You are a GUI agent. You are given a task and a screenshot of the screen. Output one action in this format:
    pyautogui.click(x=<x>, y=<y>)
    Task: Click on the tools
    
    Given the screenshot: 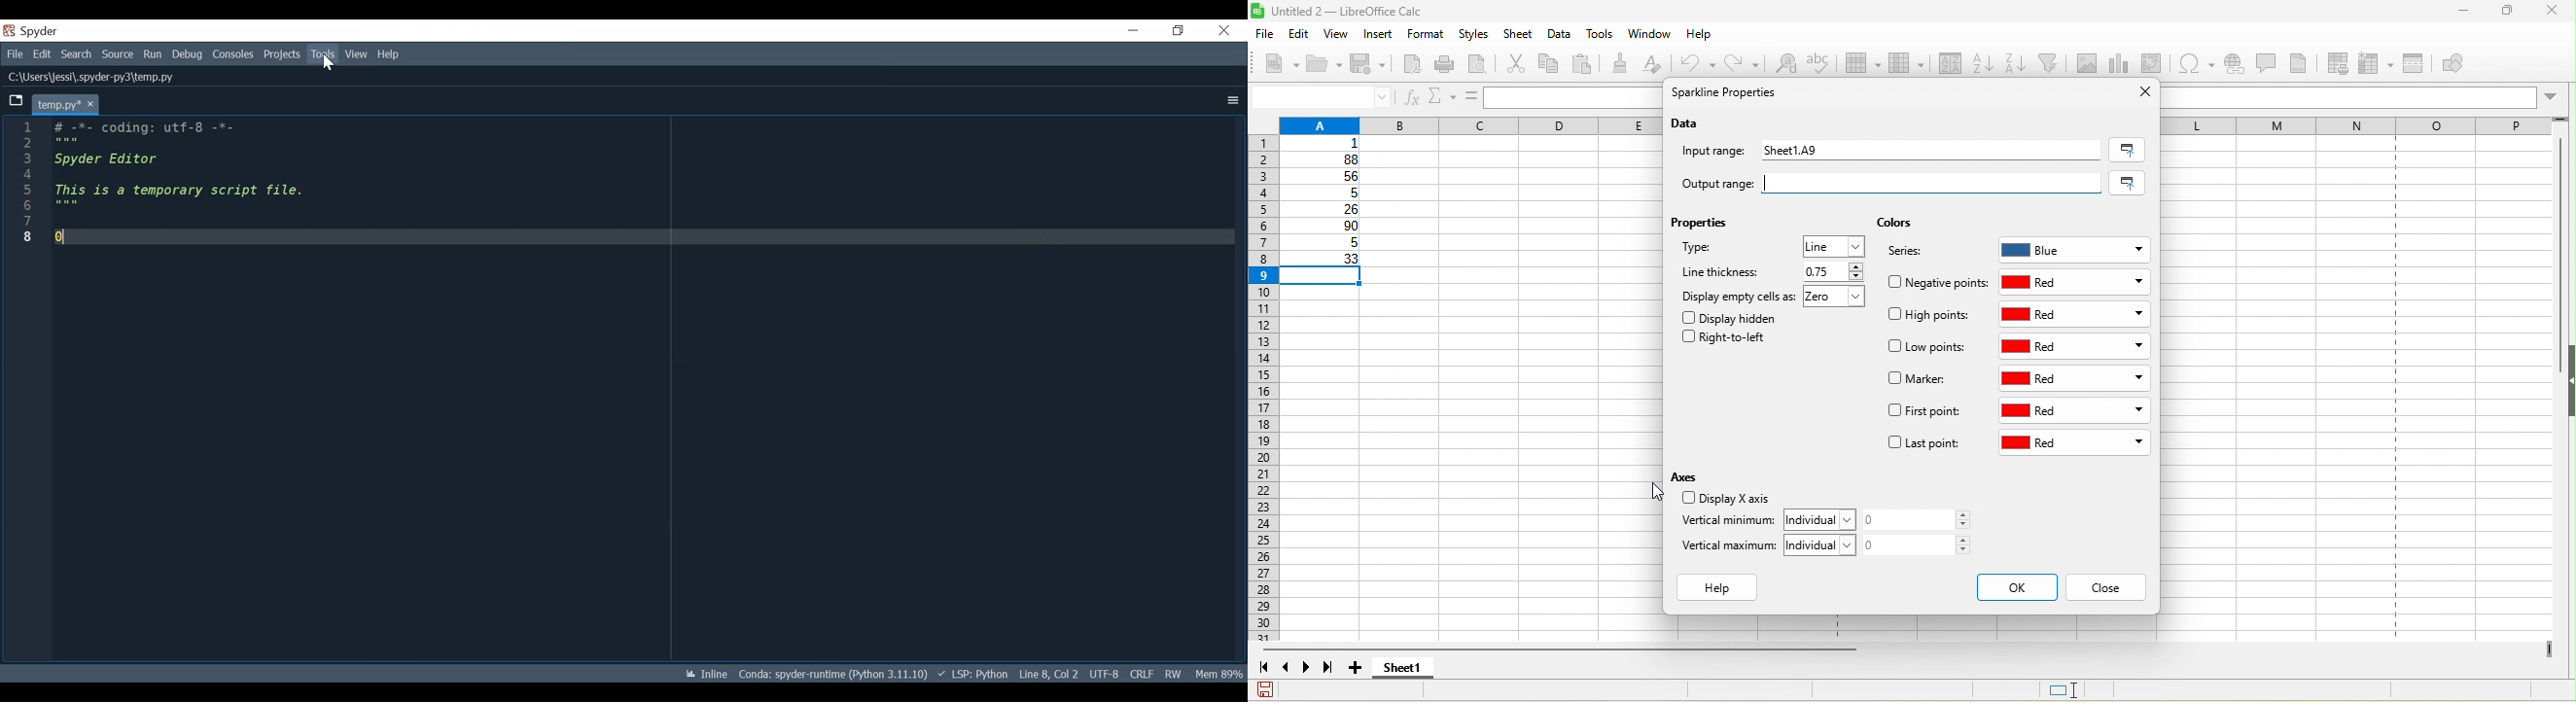 What is the action you would take?
    pyautogui.click(x=1605, y=36)
    